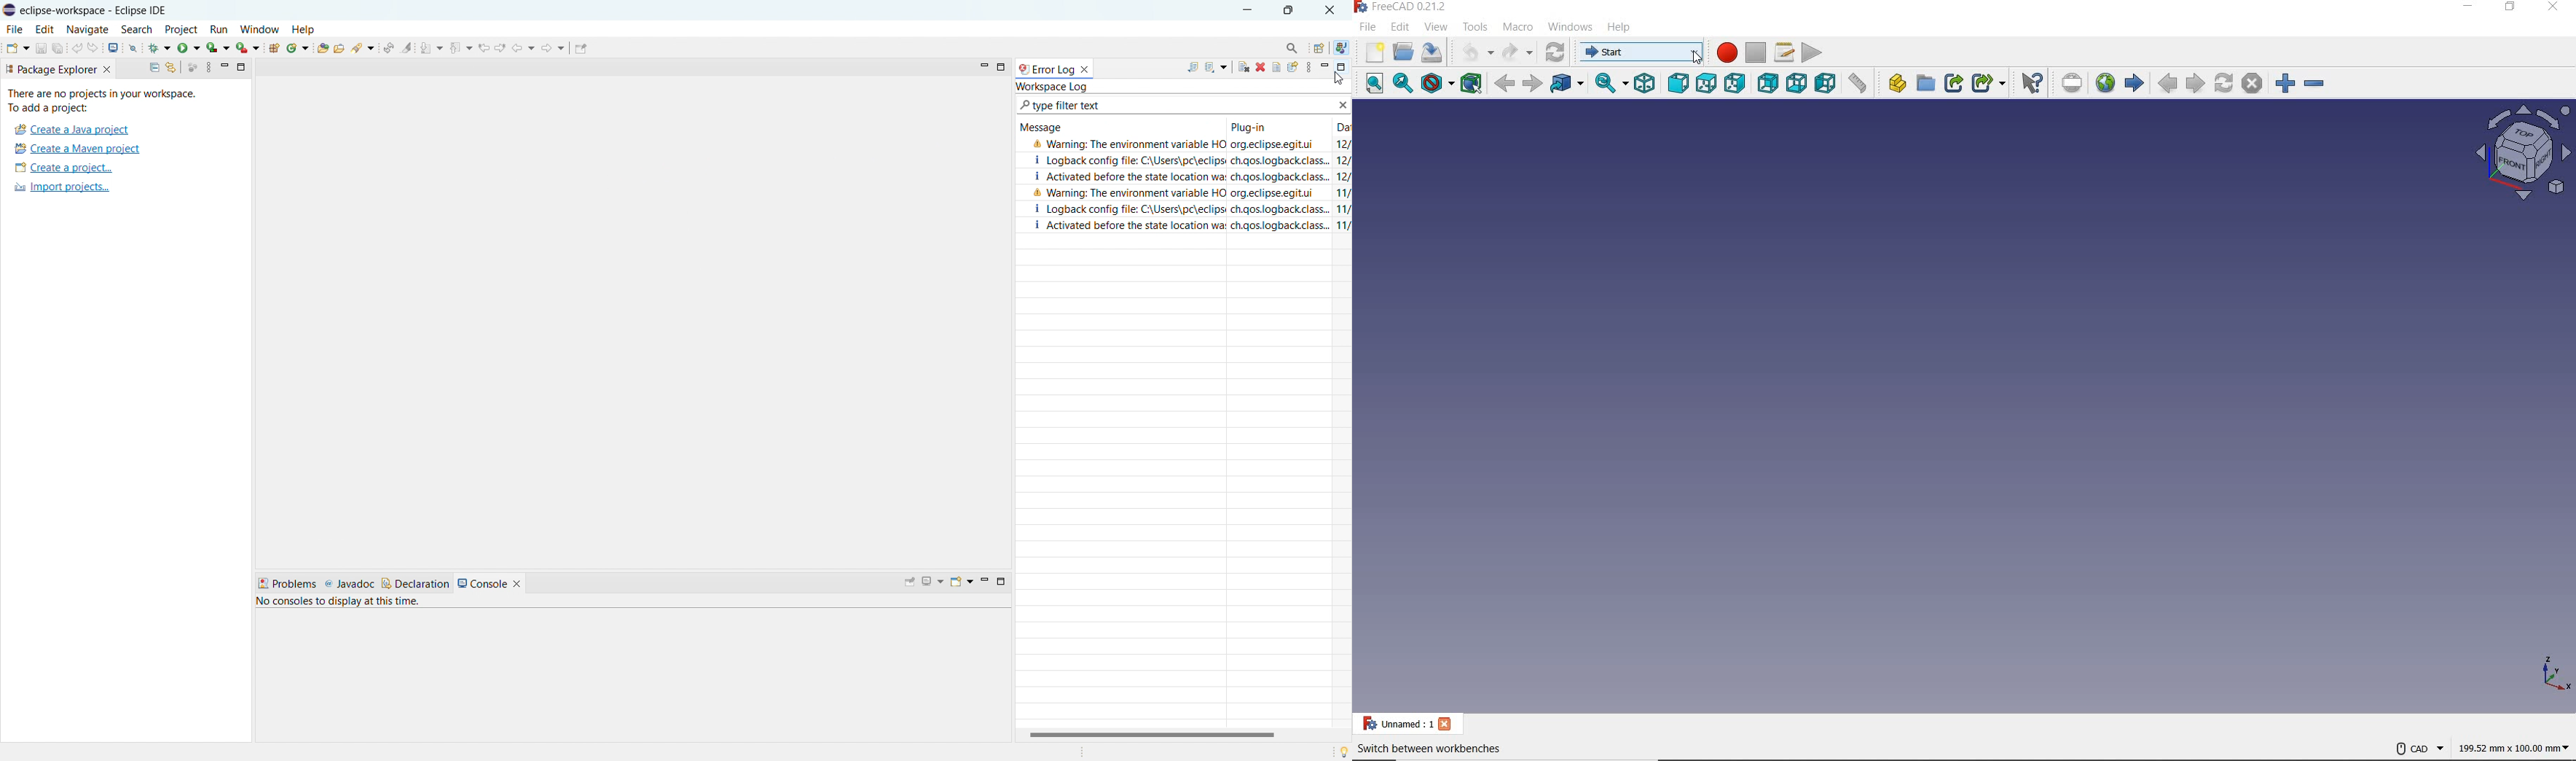 The width and height of the screenshot is (2576, 784). I want to click on REAR, so click(1767, 82).